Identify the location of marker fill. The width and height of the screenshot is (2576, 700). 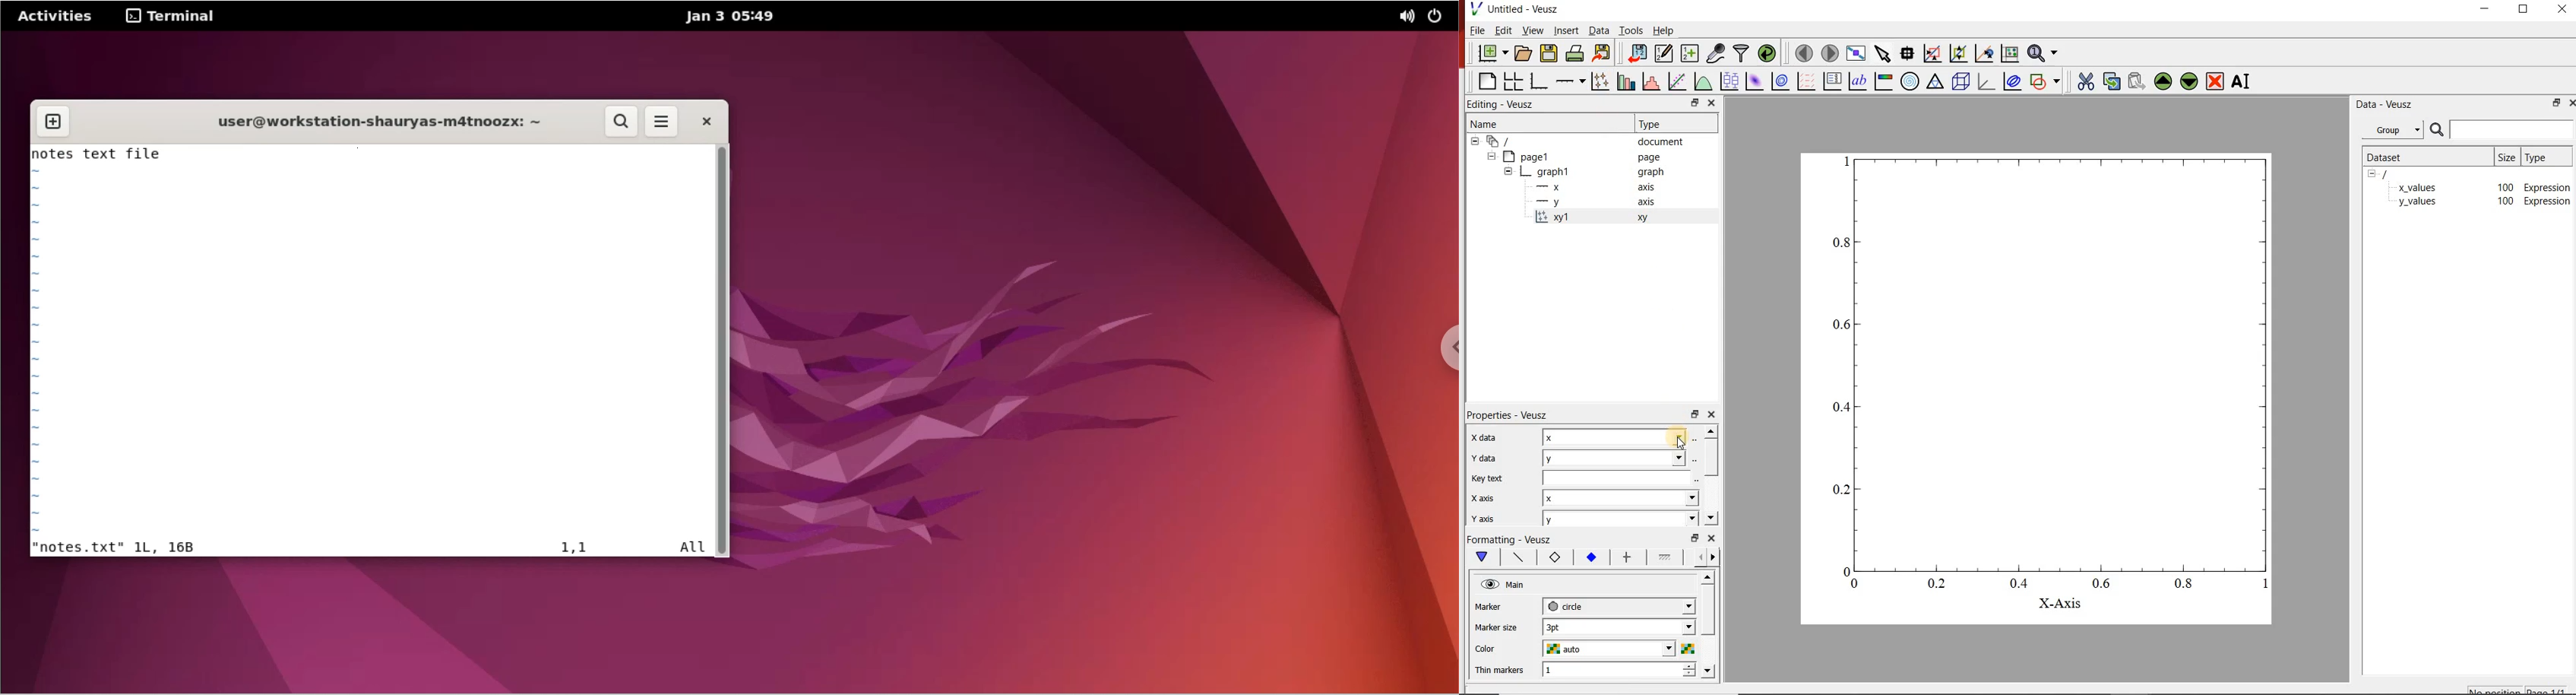
(1591, 557).